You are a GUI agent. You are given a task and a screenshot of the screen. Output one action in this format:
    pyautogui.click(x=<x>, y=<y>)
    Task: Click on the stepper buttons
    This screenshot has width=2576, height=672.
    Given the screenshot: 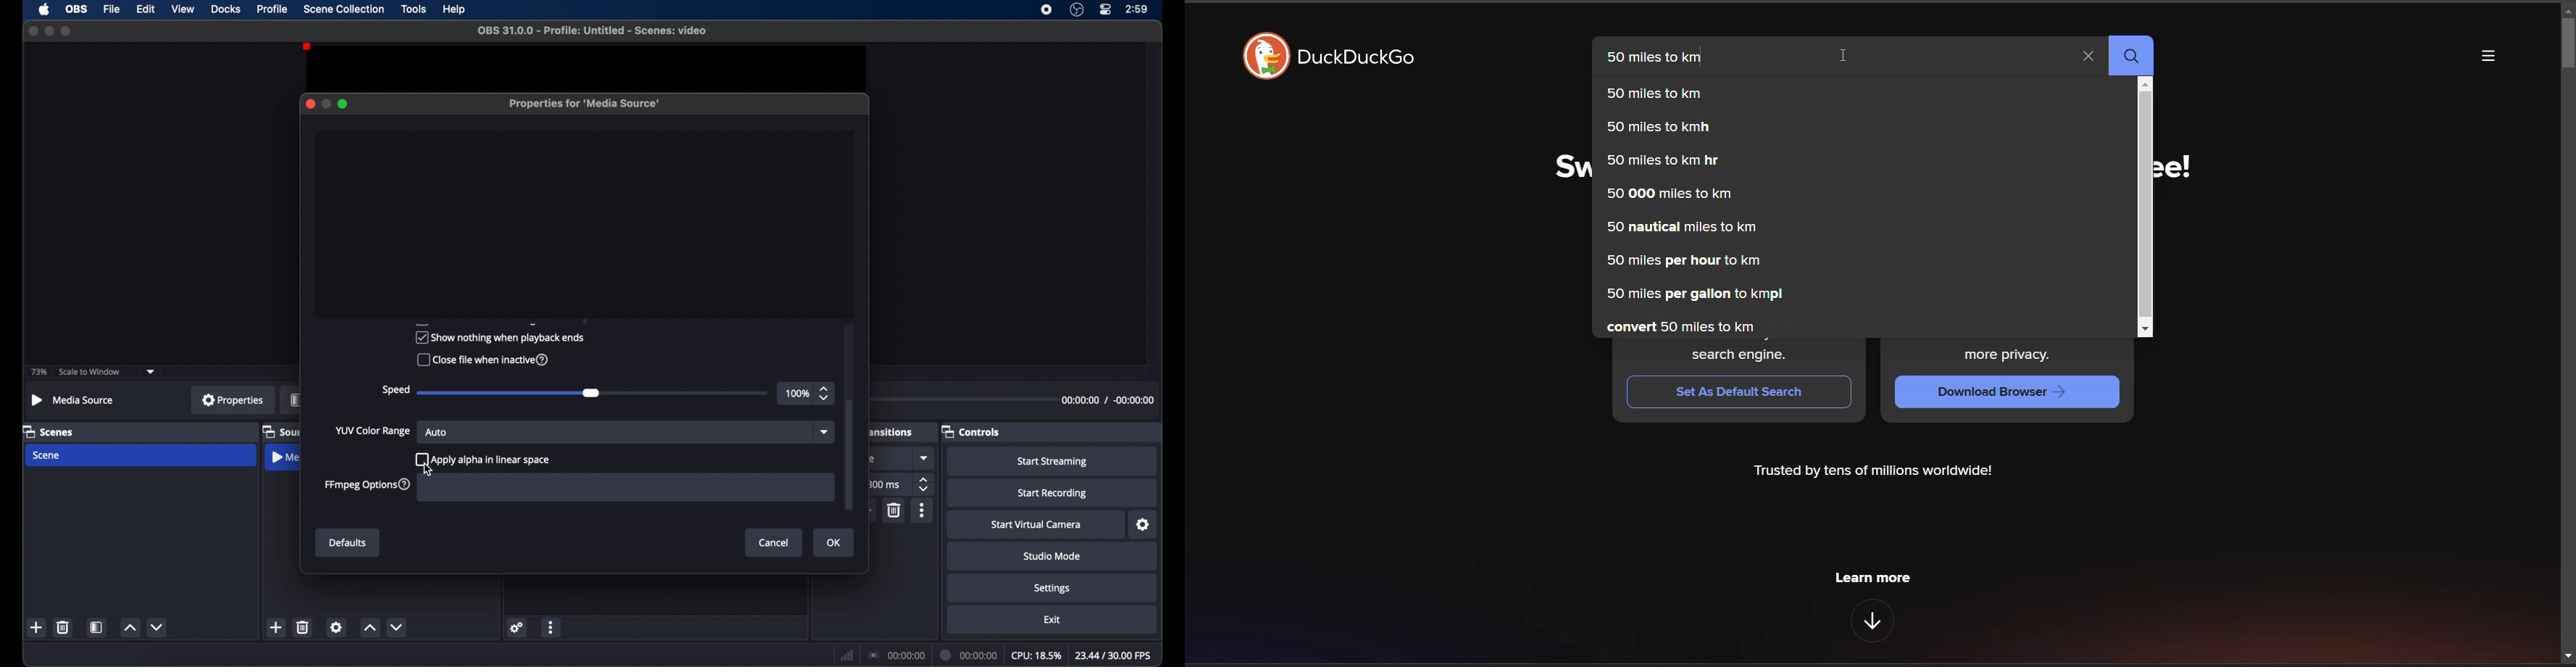 What is the action you would take?
    pyautogui.click(x=825, y=393)
    